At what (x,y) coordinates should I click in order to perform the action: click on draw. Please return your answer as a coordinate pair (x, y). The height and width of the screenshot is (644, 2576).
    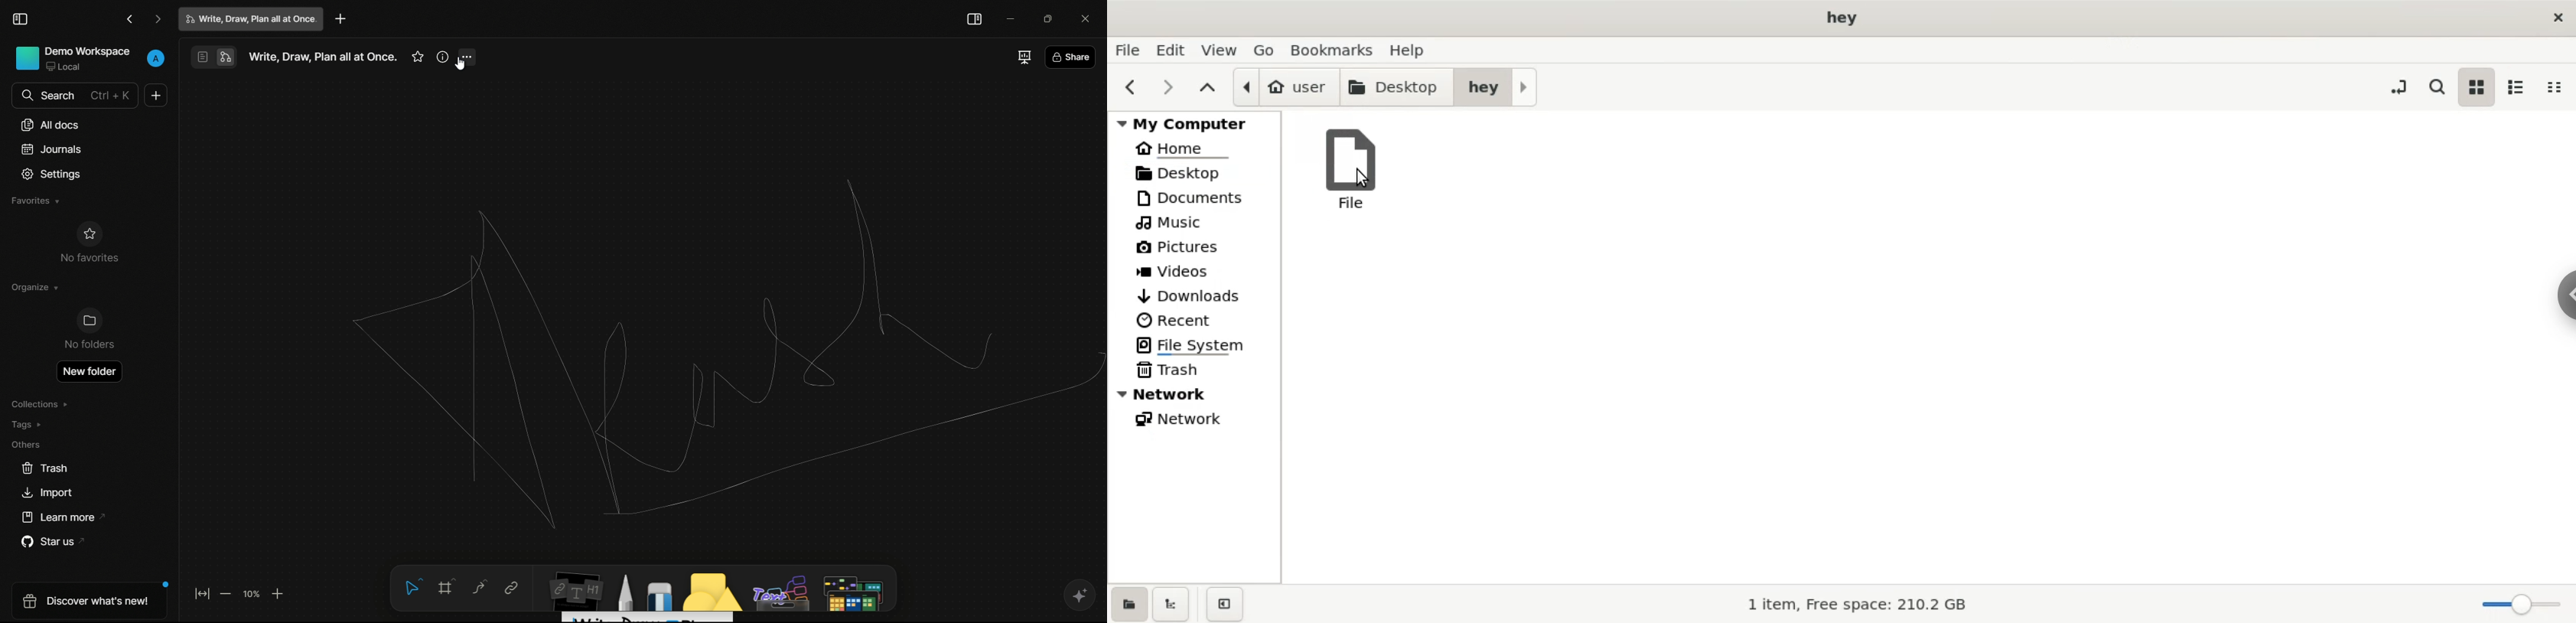
    Looking at the image, I should click on (644, 590).